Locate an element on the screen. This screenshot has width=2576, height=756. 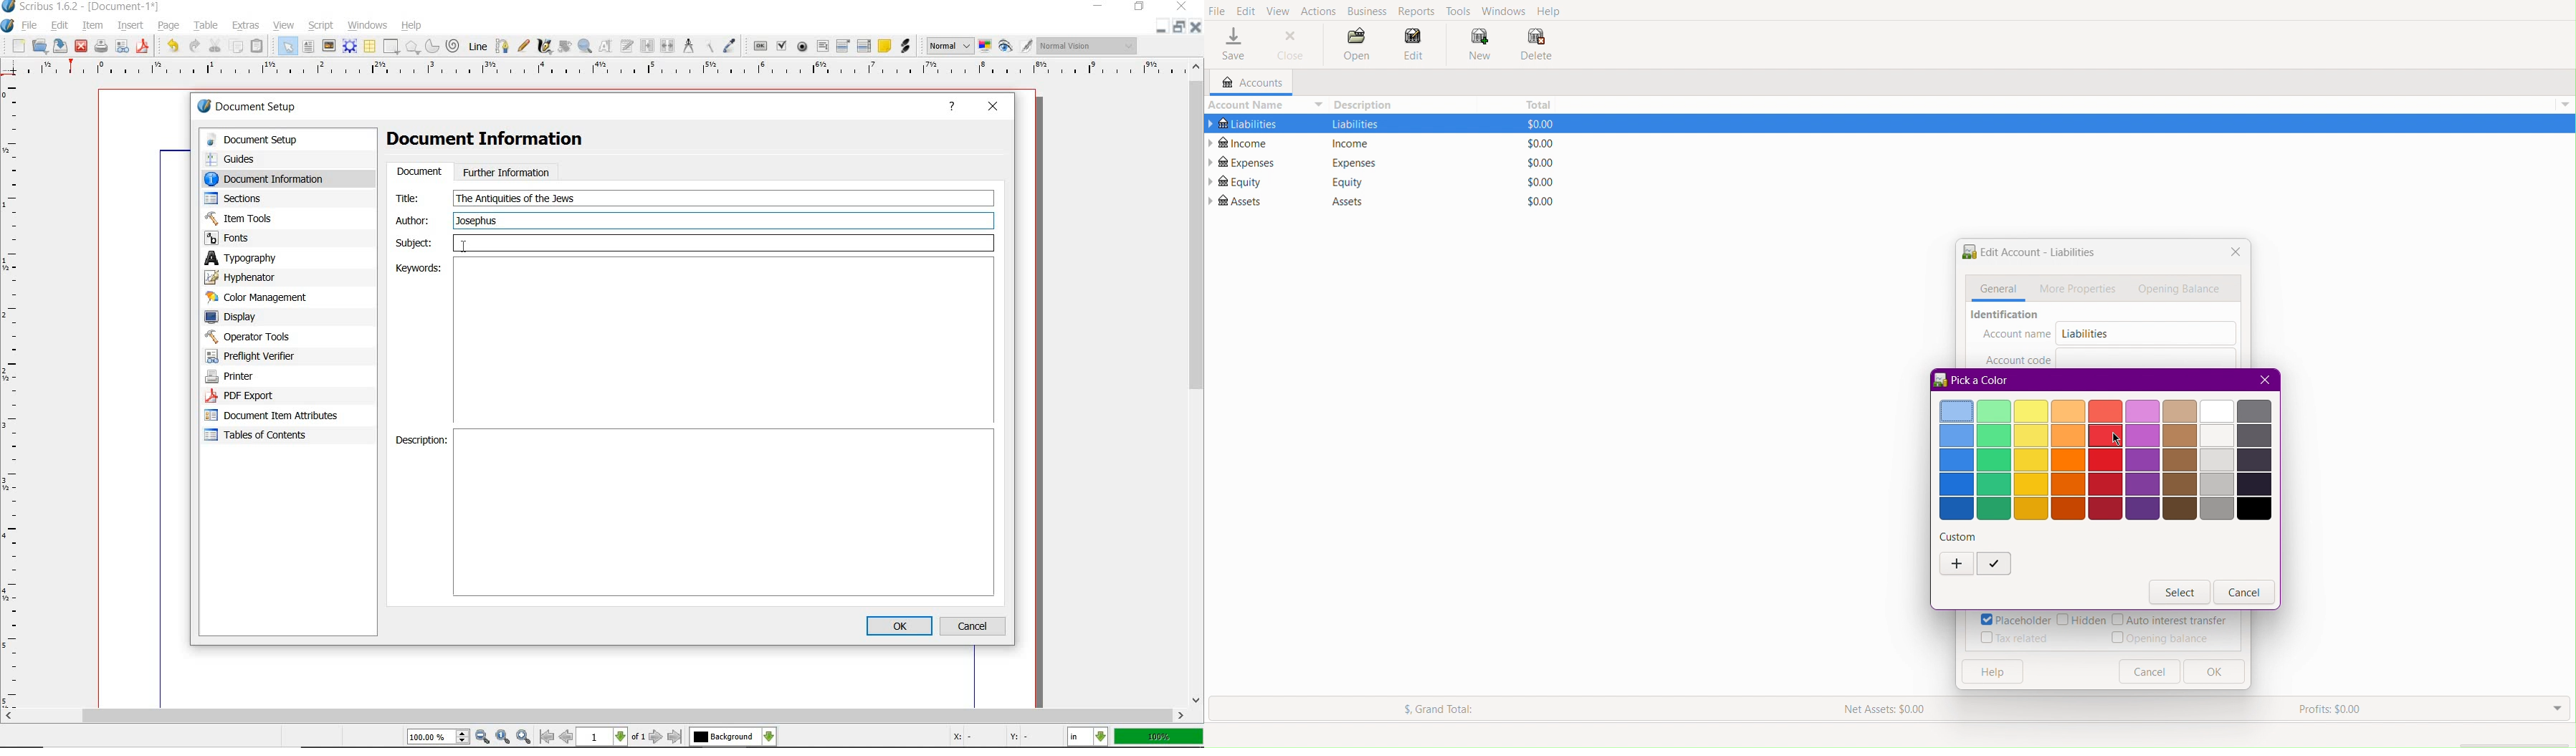
windows is located at coordinates (368, 26).